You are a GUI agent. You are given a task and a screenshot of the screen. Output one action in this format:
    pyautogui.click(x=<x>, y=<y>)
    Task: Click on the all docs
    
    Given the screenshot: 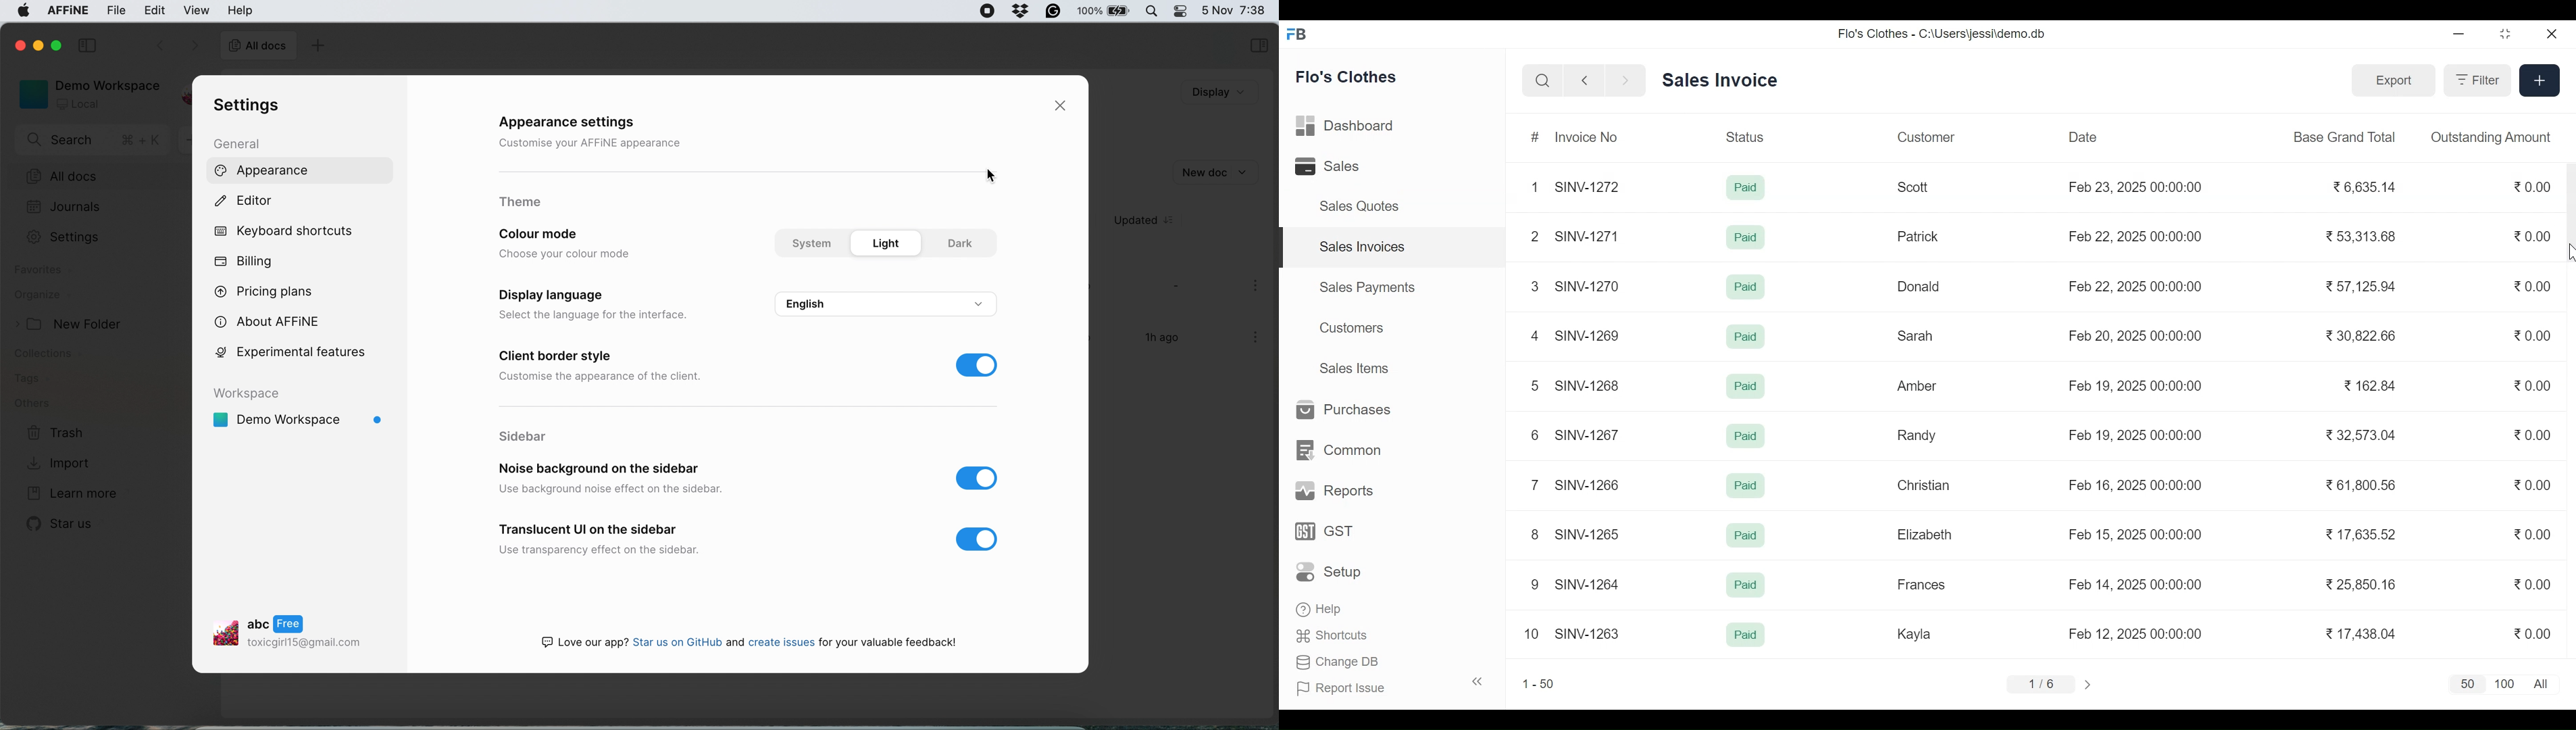 What is the action you would take?
    pyautogui.click(x=91, y=175)
    